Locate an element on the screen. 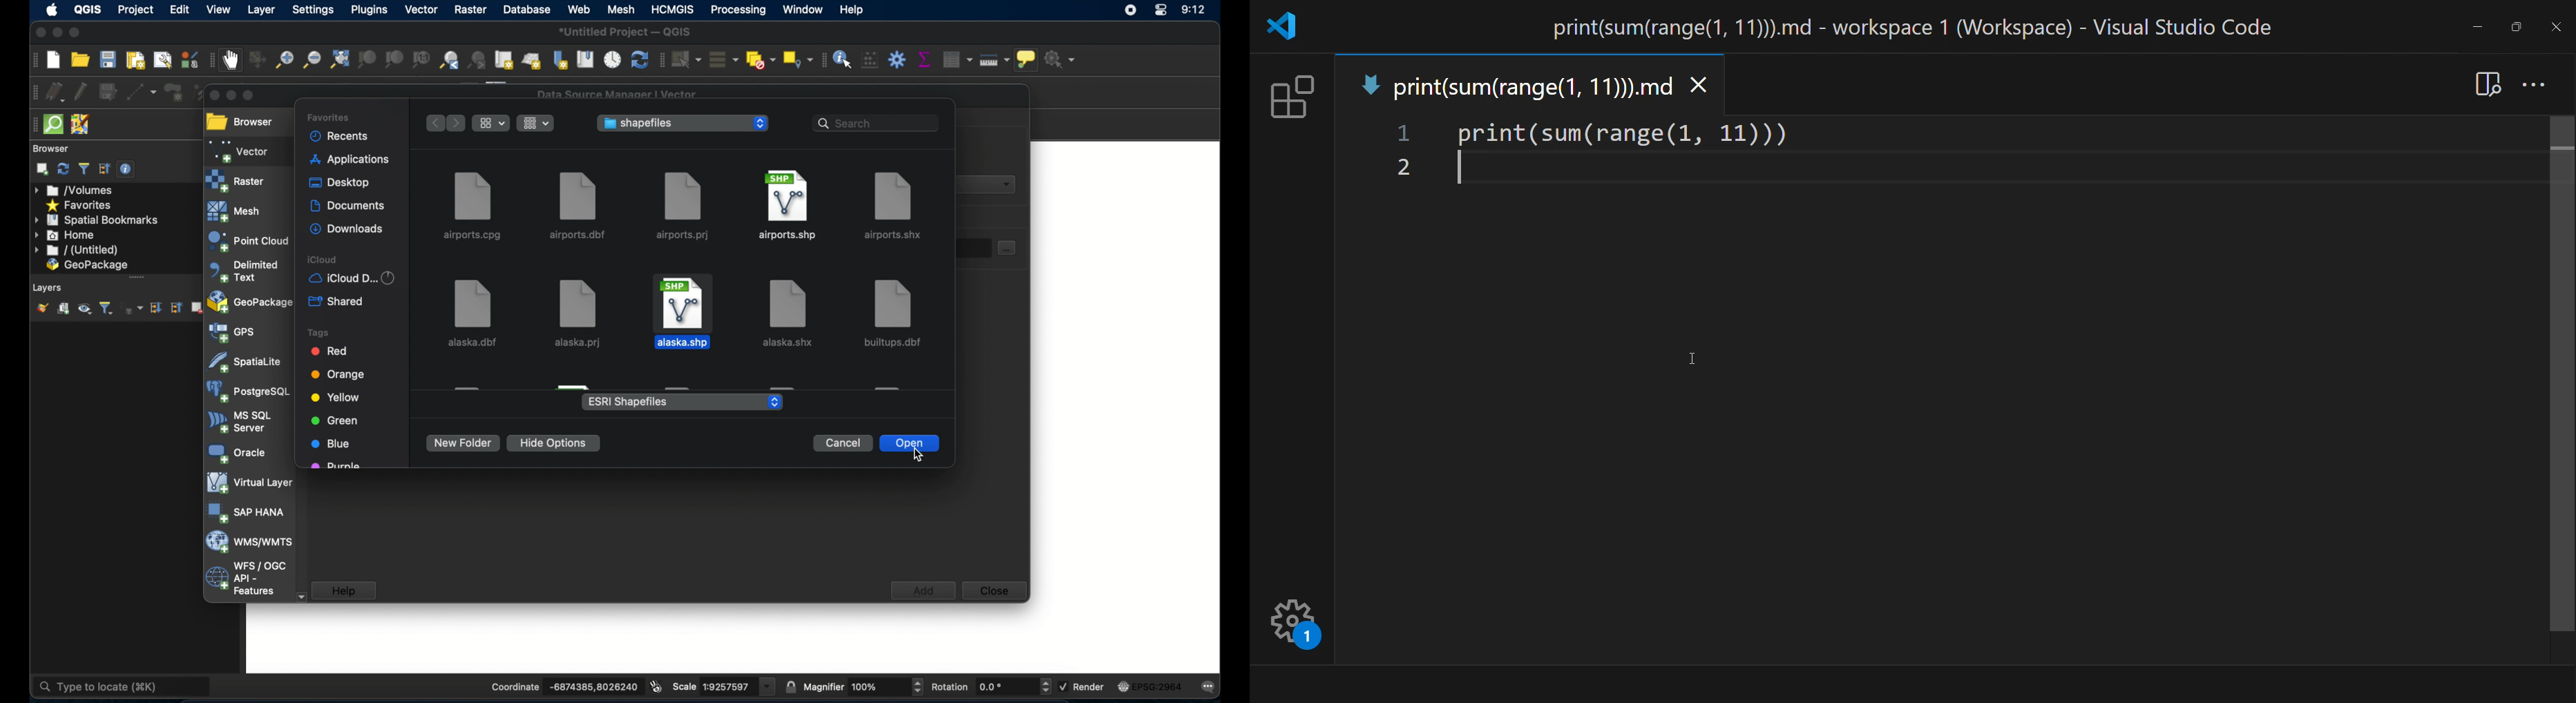 This screenshot has width=2576, height=728. new 3d map view is located at coordinates (533, 62).